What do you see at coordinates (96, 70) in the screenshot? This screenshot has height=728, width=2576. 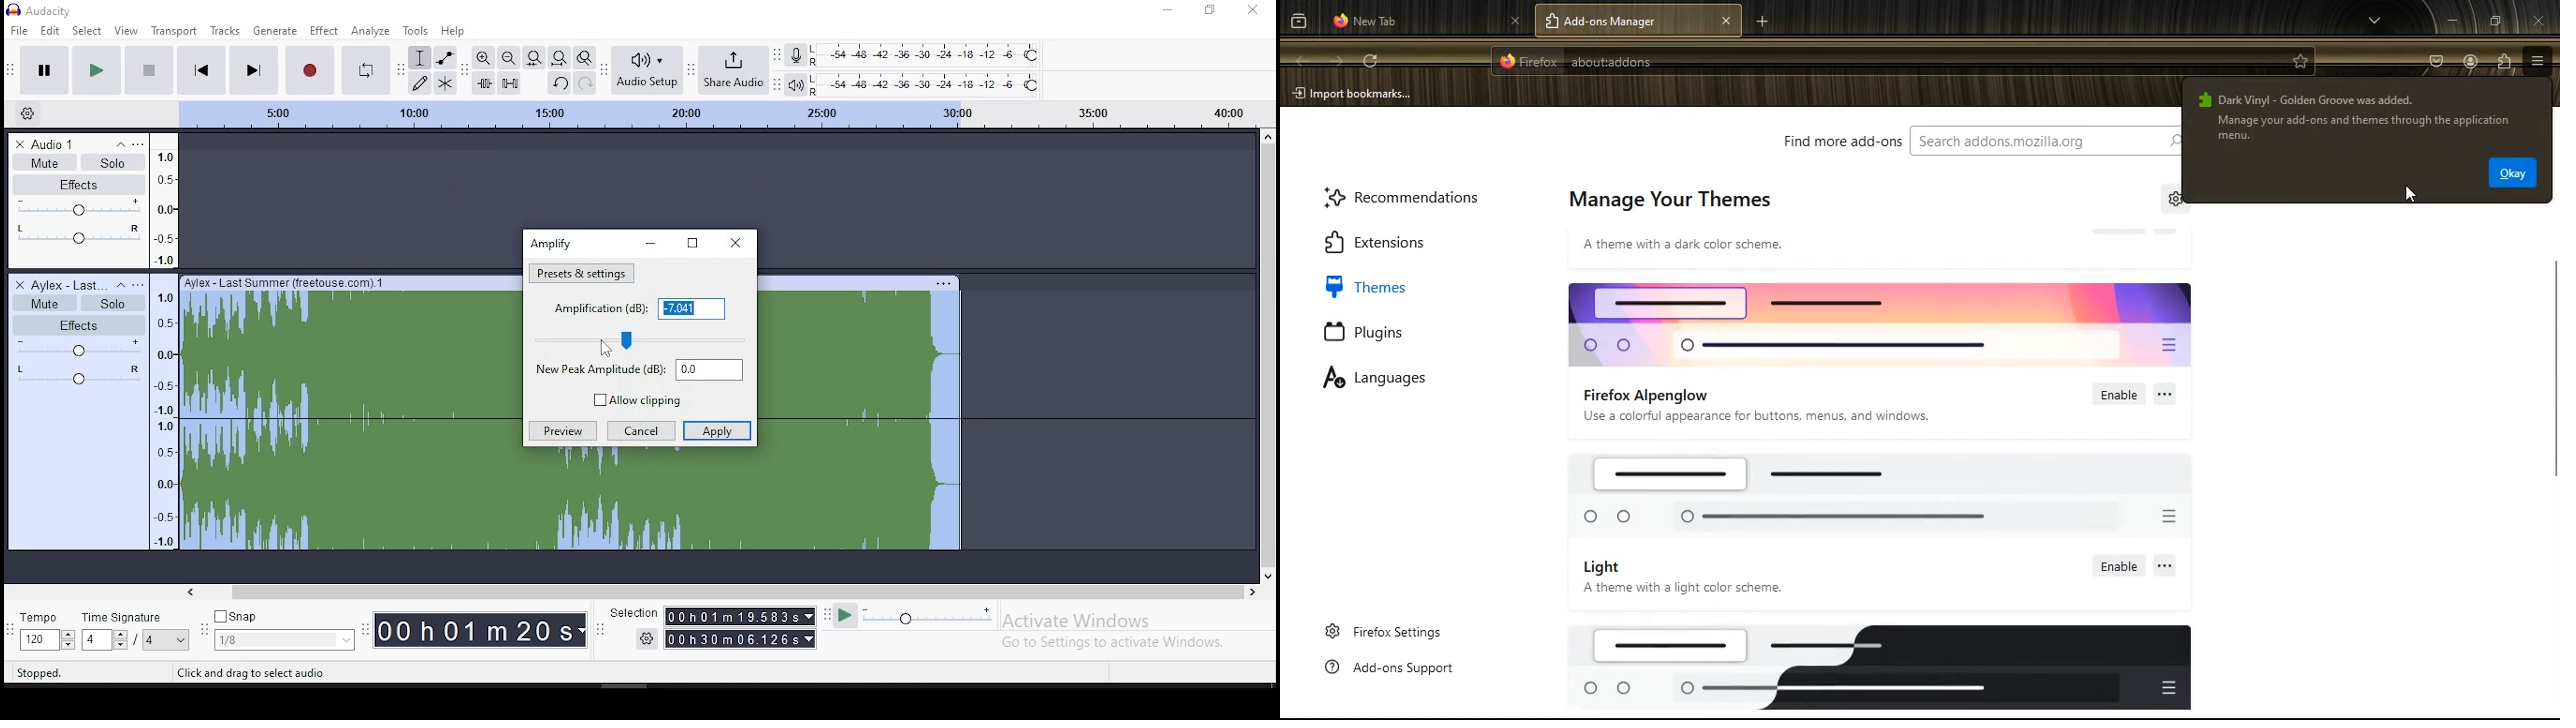 I see `play` at bounding box center [96, 70].